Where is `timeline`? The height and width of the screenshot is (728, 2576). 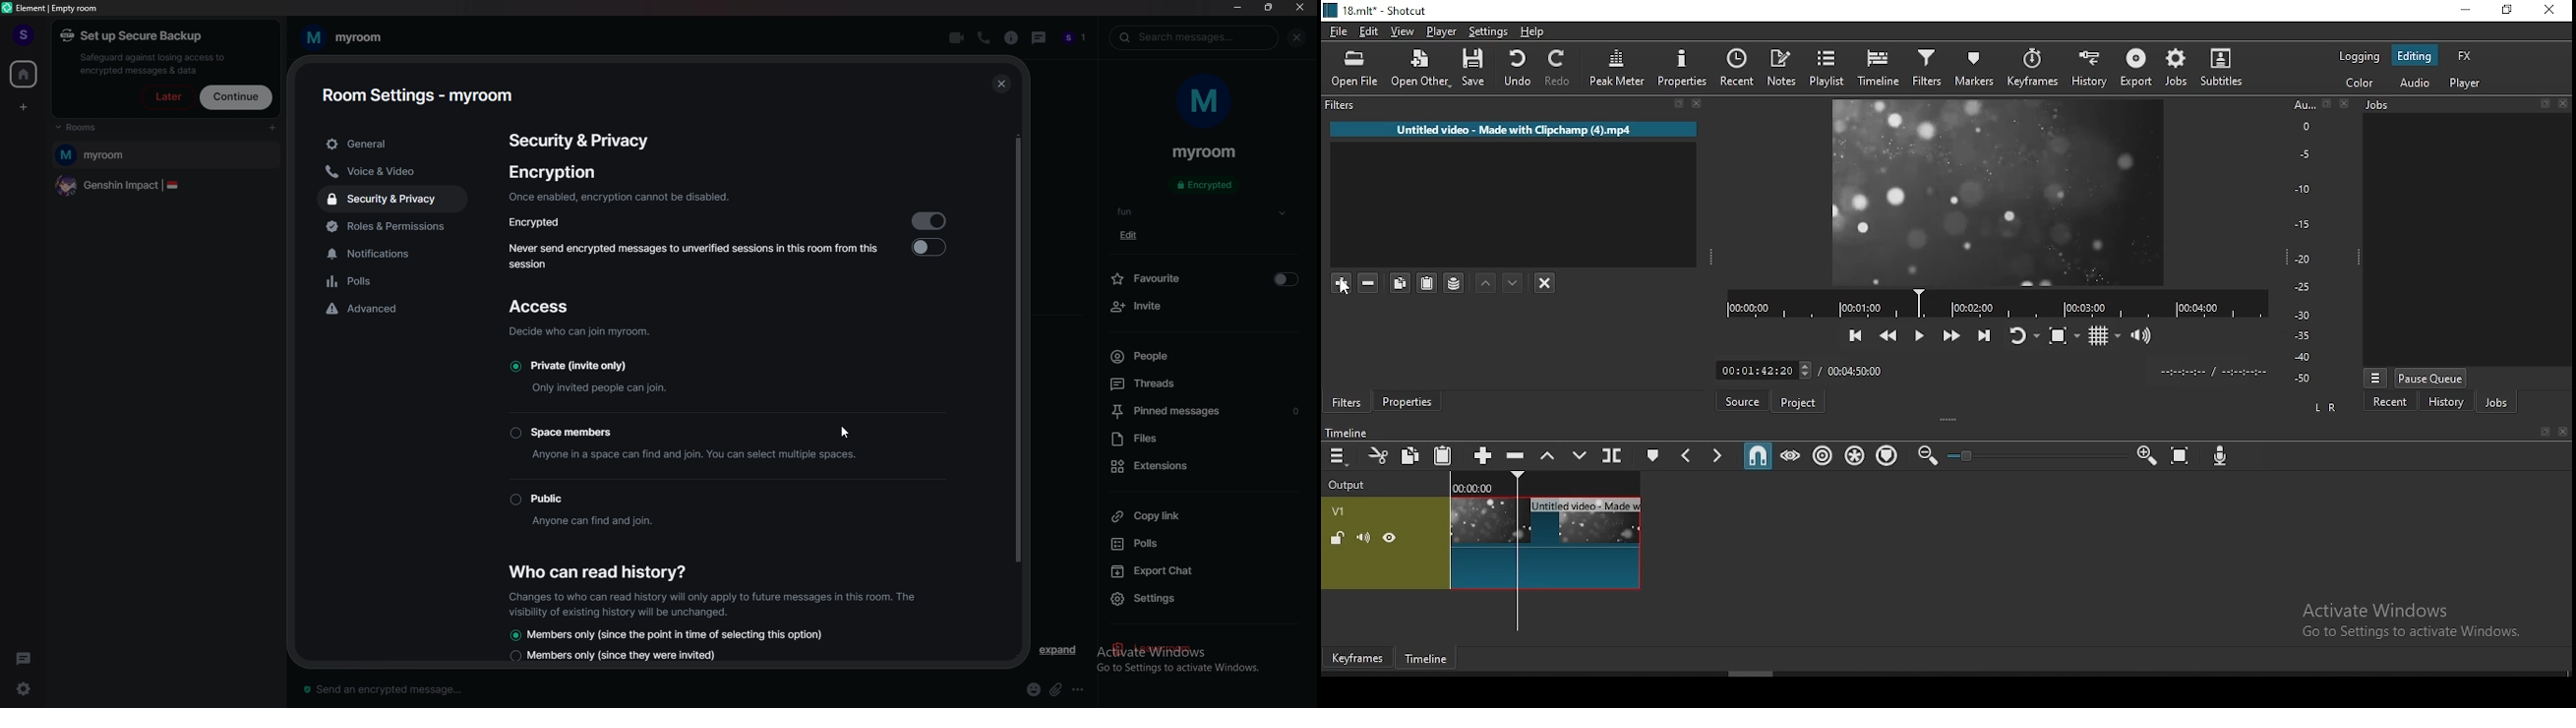 timeline is located at coordinates (1881, 66).